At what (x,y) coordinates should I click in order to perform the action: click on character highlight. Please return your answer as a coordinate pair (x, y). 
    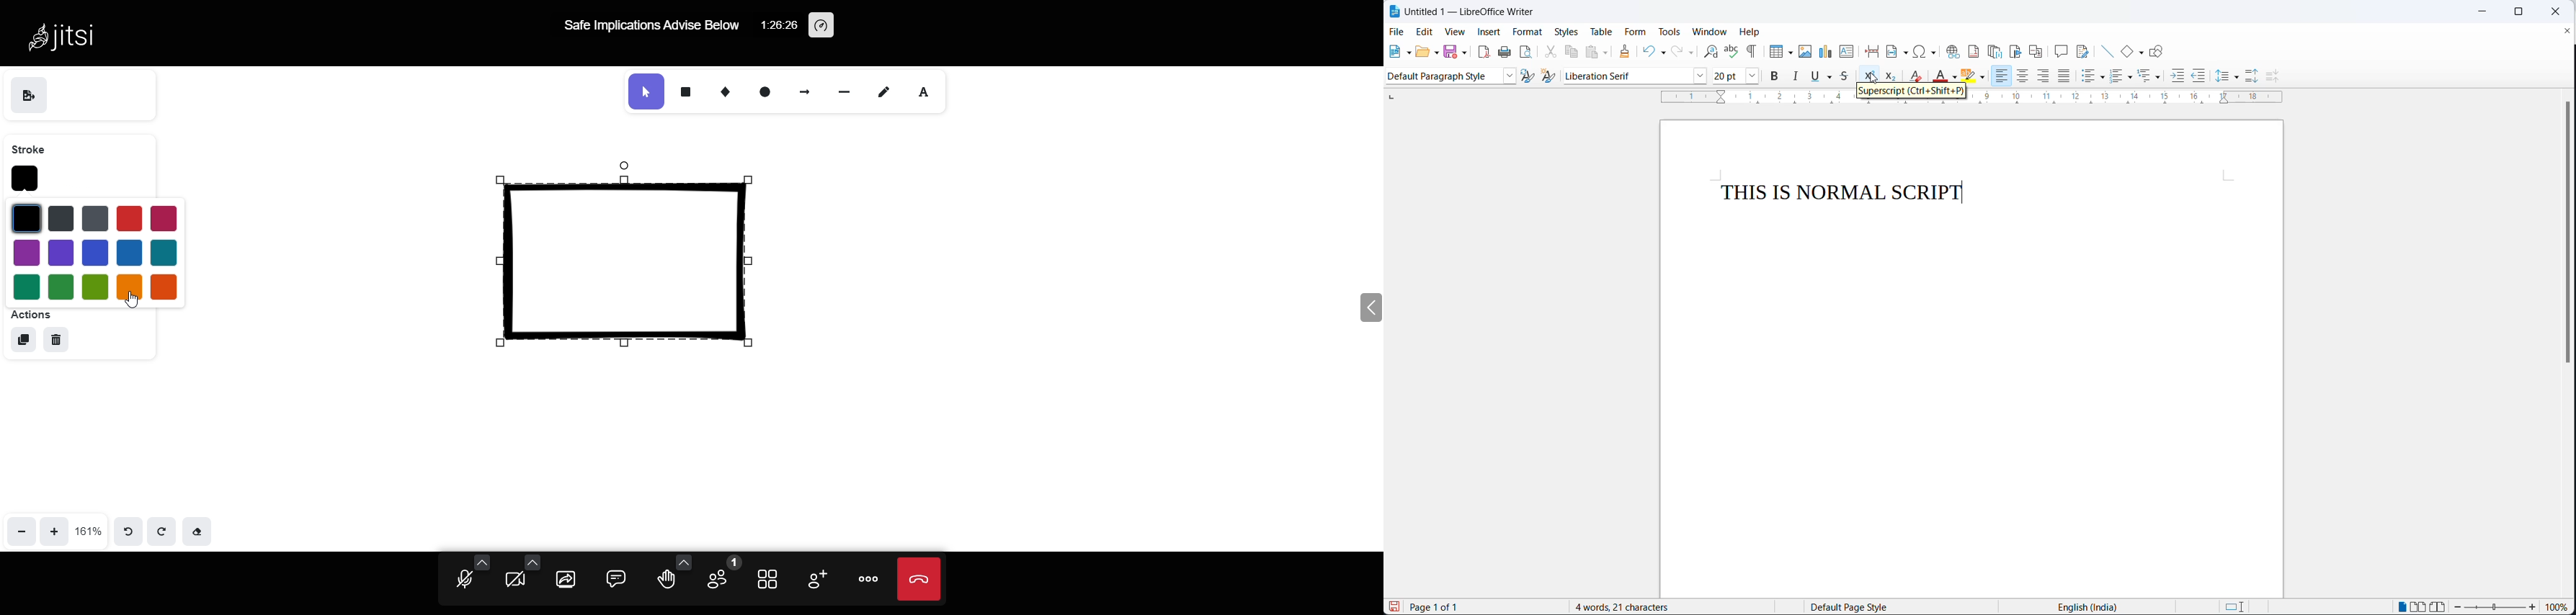
    Looking at the image, I should click on (1970, 76).